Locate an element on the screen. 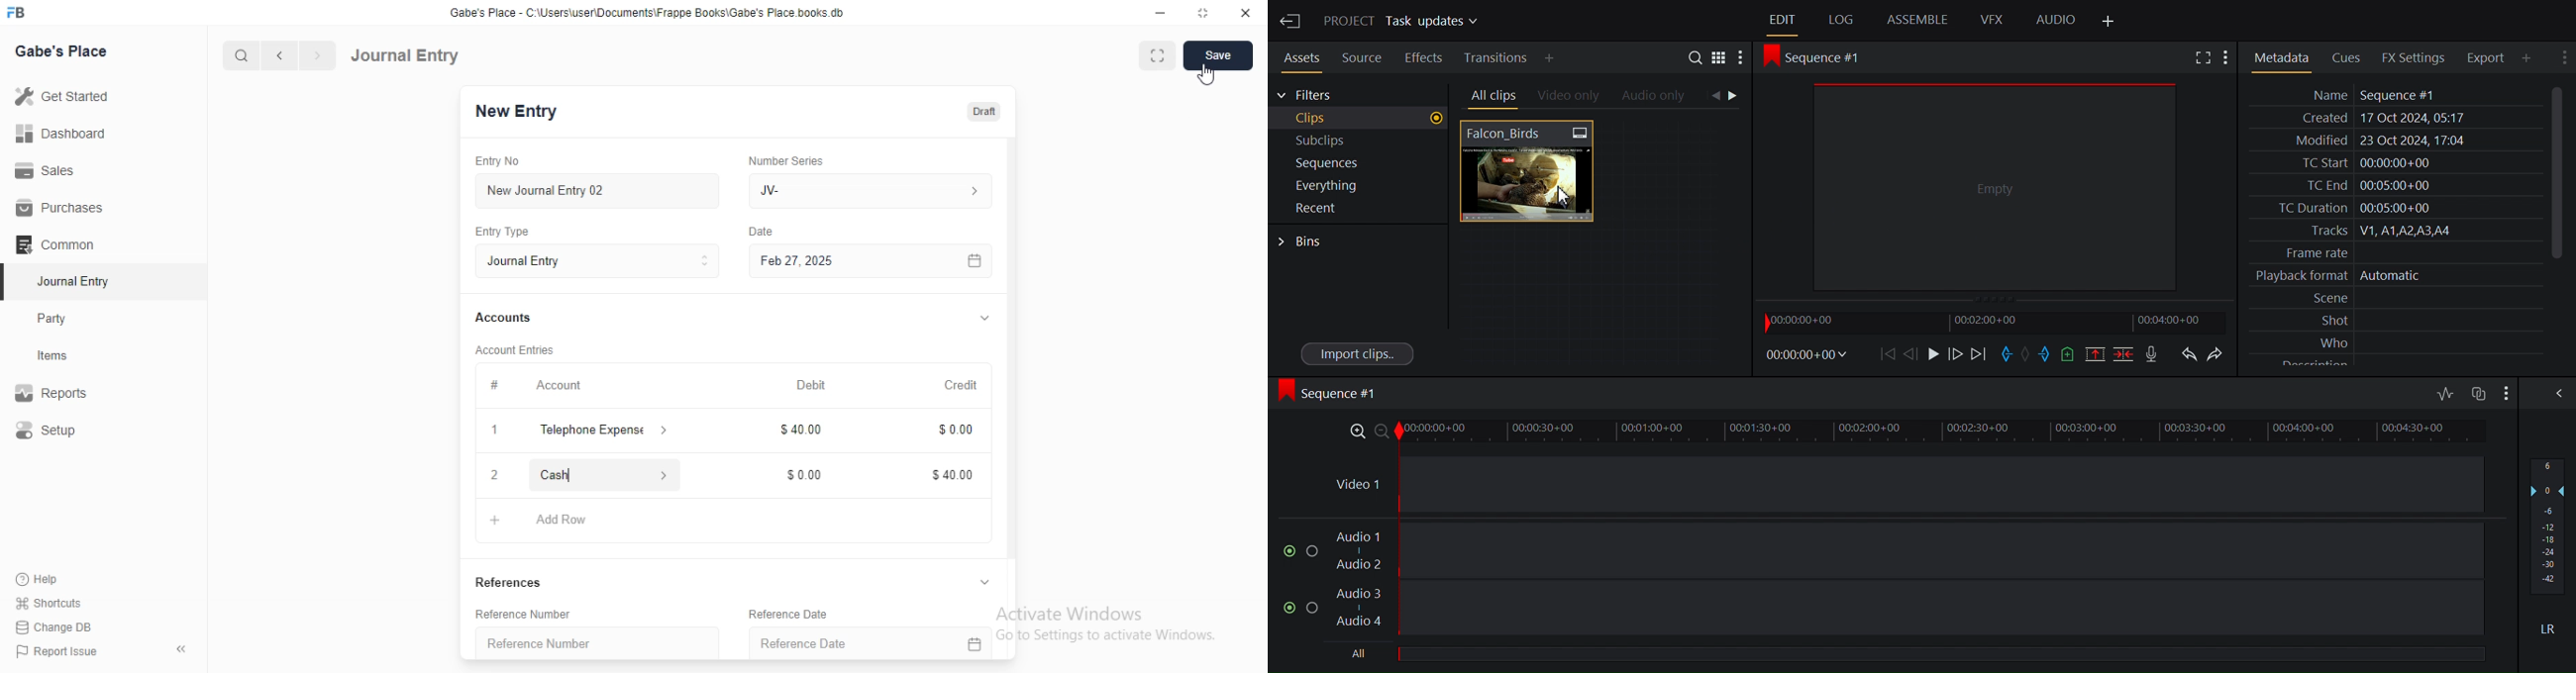 The height and width of the screenshot is (700, 2576). Show settings menu is located at coordinates (1740, 59).